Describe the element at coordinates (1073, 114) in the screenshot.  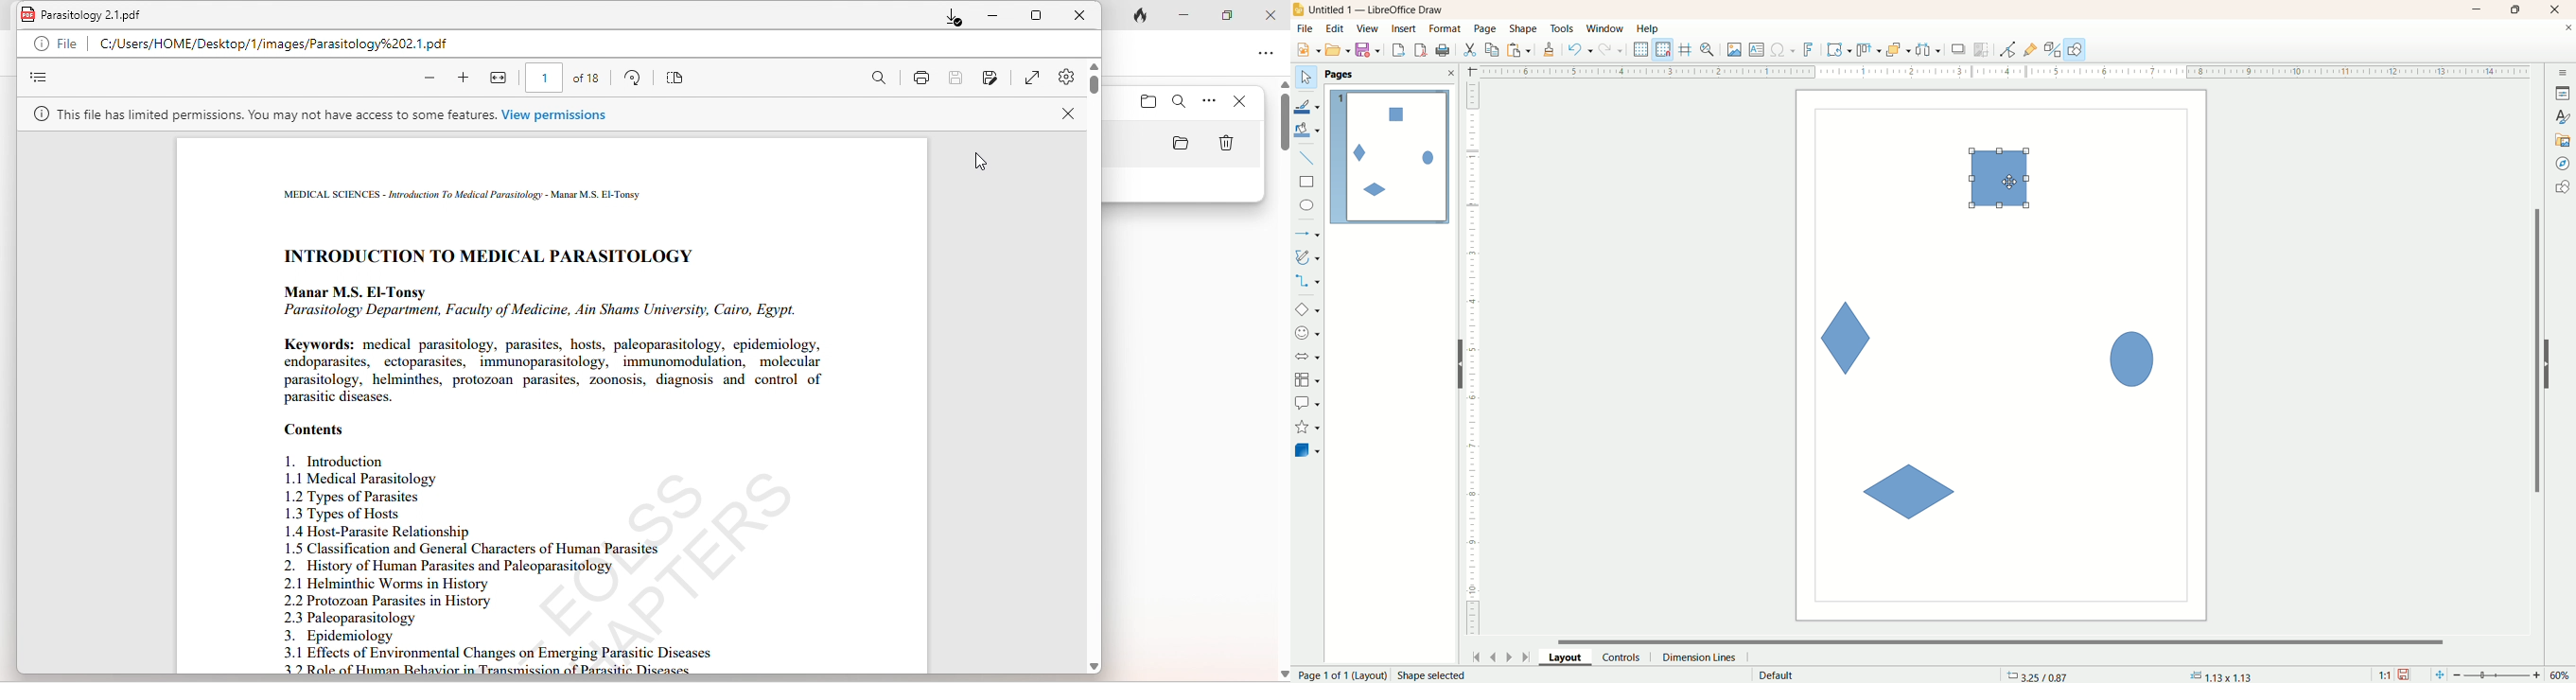
I see `close` at that location.